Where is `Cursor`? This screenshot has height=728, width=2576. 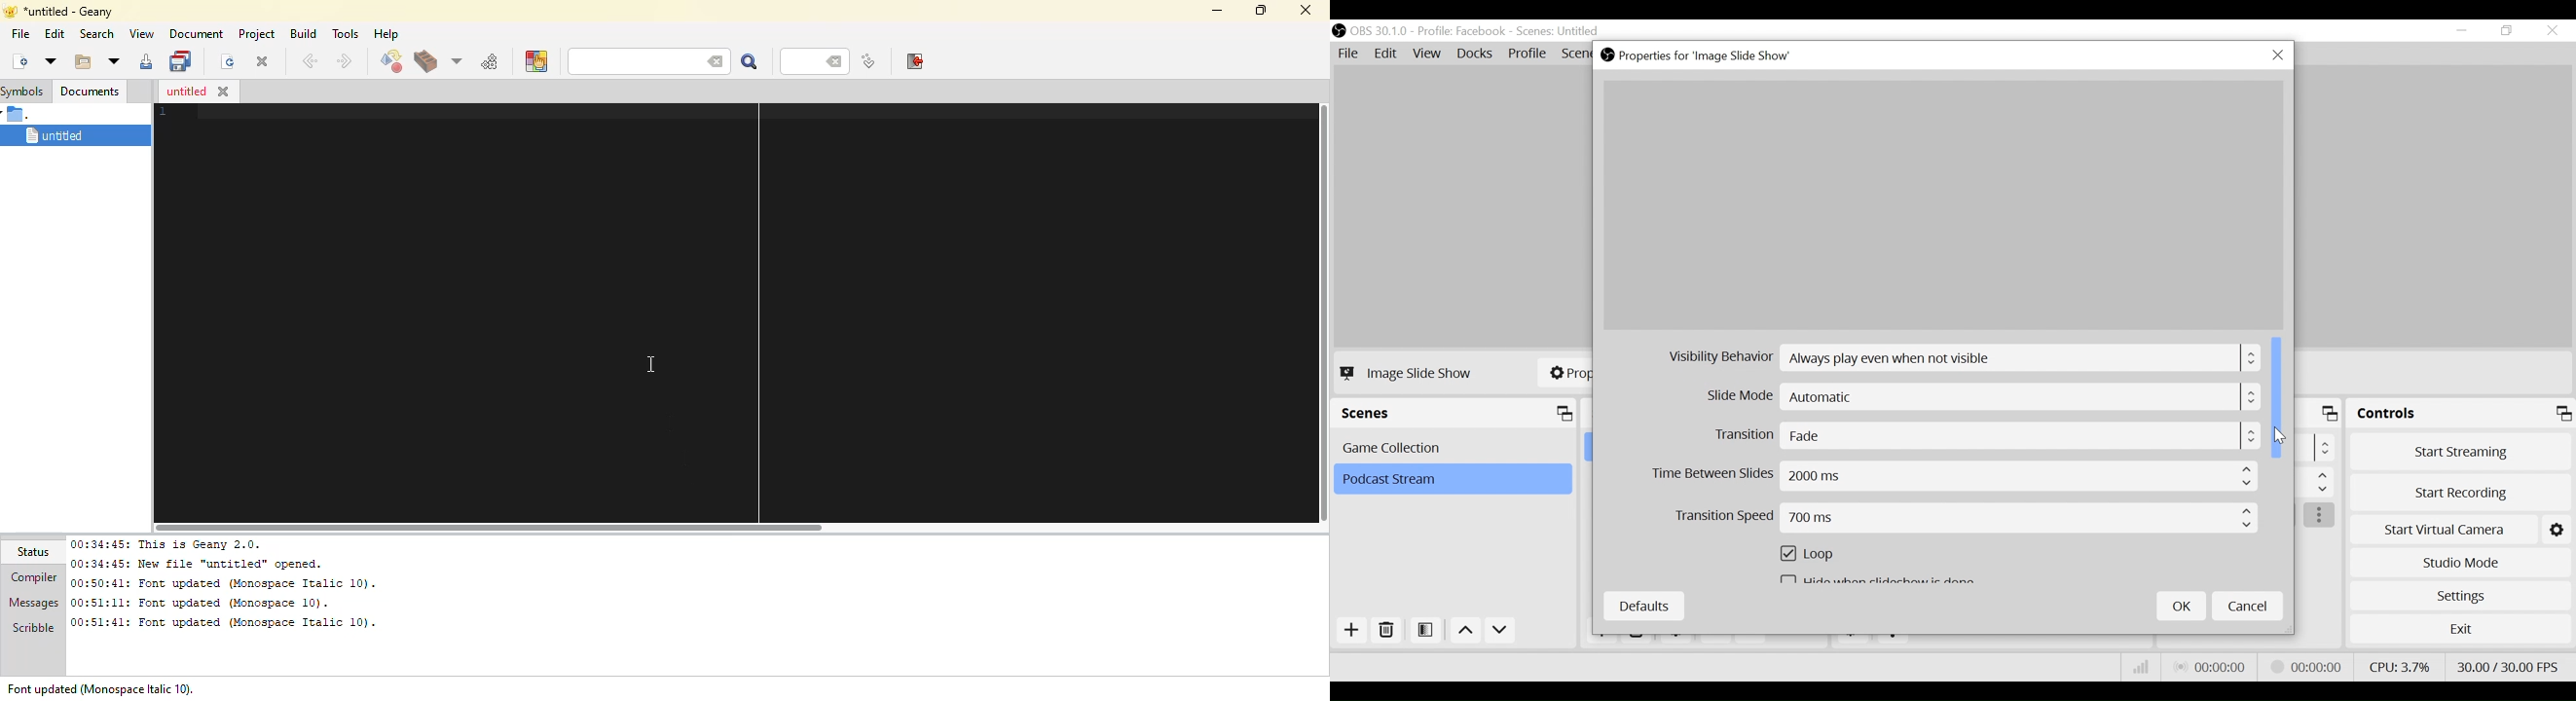
Cursor is located at coordinates (2279, 434).